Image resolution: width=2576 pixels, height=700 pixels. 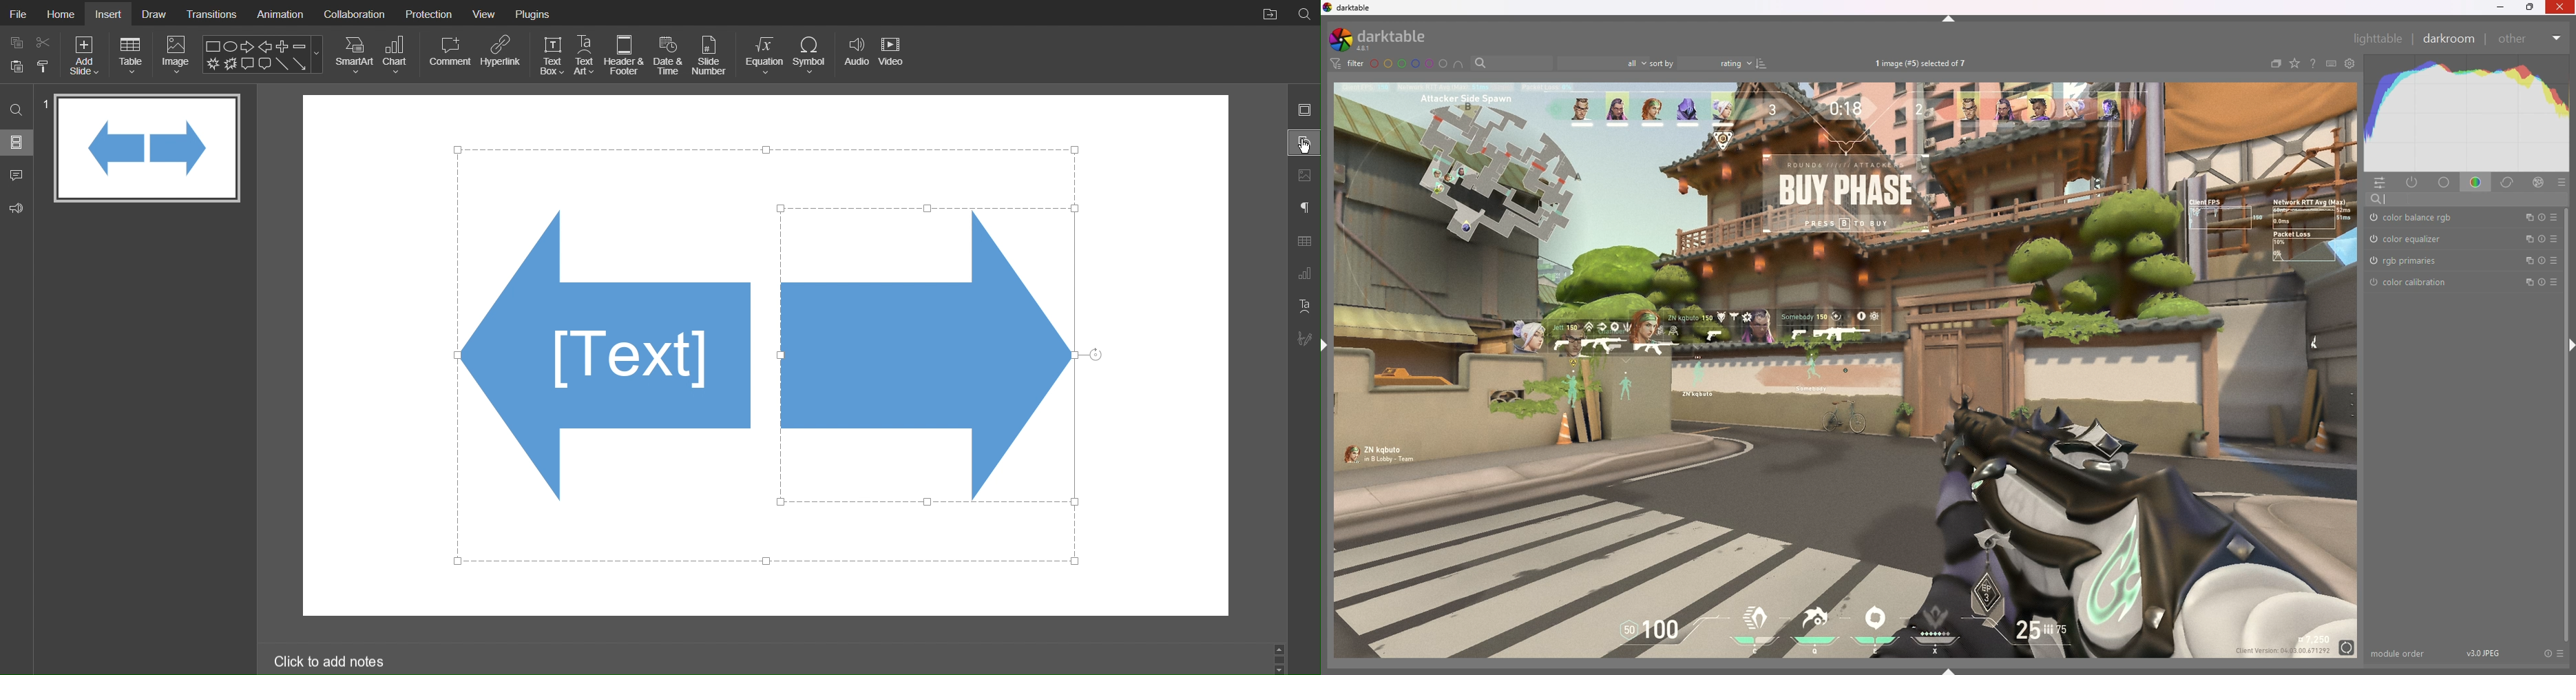 What do you see at coordinates (855, 54) in the screenshot?
I see `Audio` at bounding box center [855, 54].